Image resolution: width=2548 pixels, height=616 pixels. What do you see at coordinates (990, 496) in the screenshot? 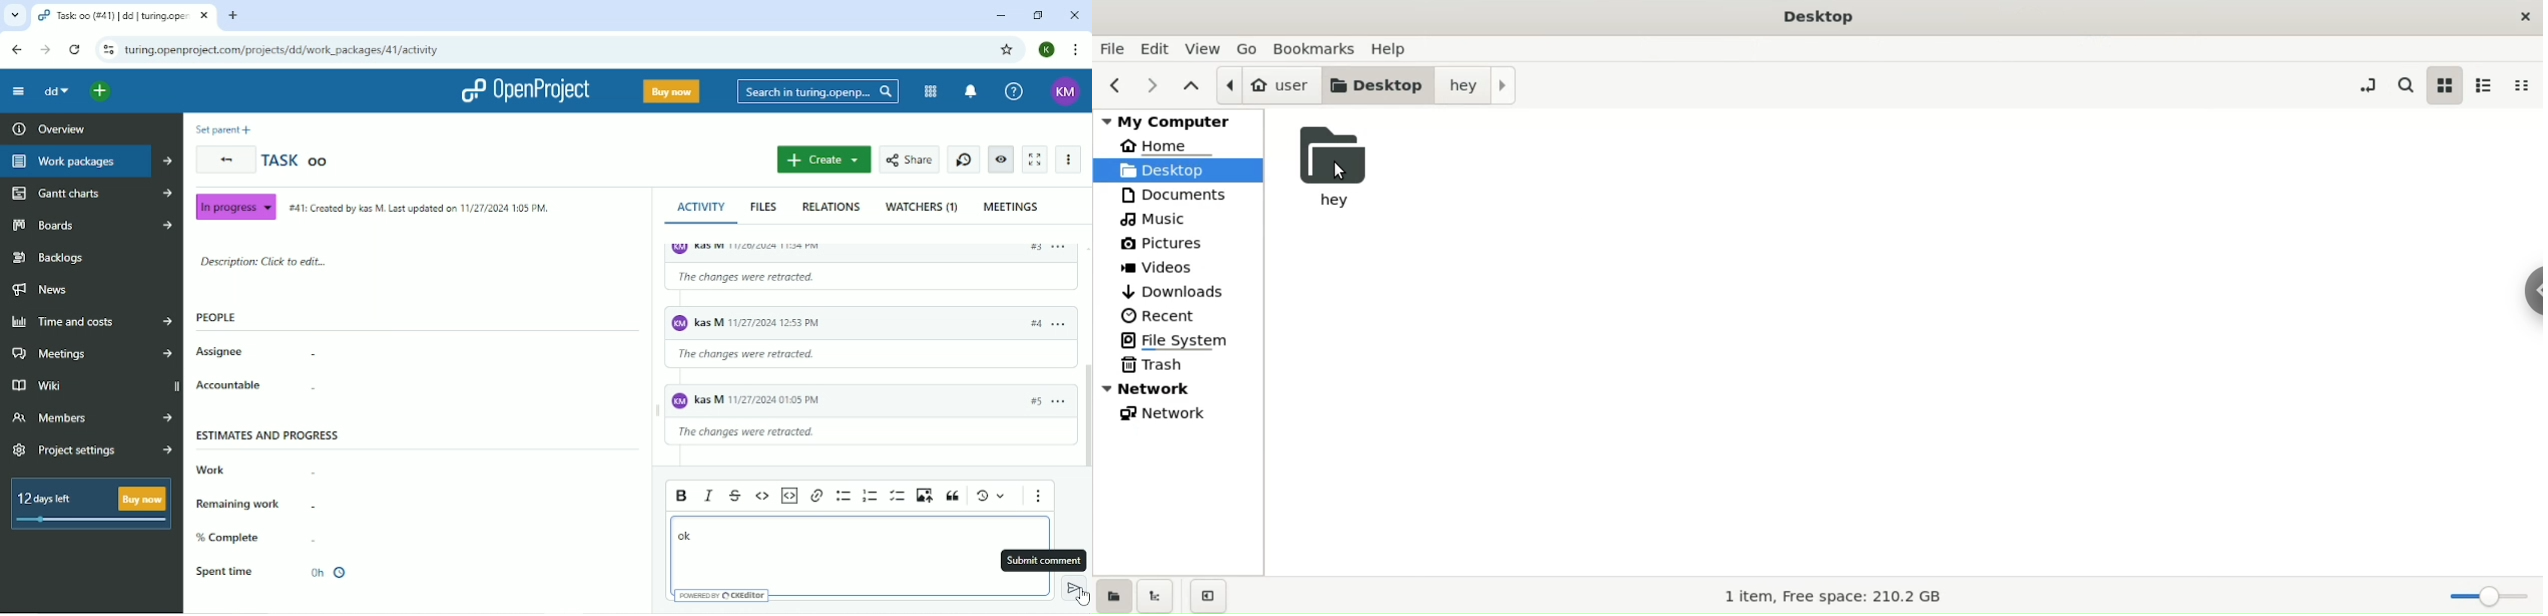
I see `Show local modifications` at bounding box center [990, 496].